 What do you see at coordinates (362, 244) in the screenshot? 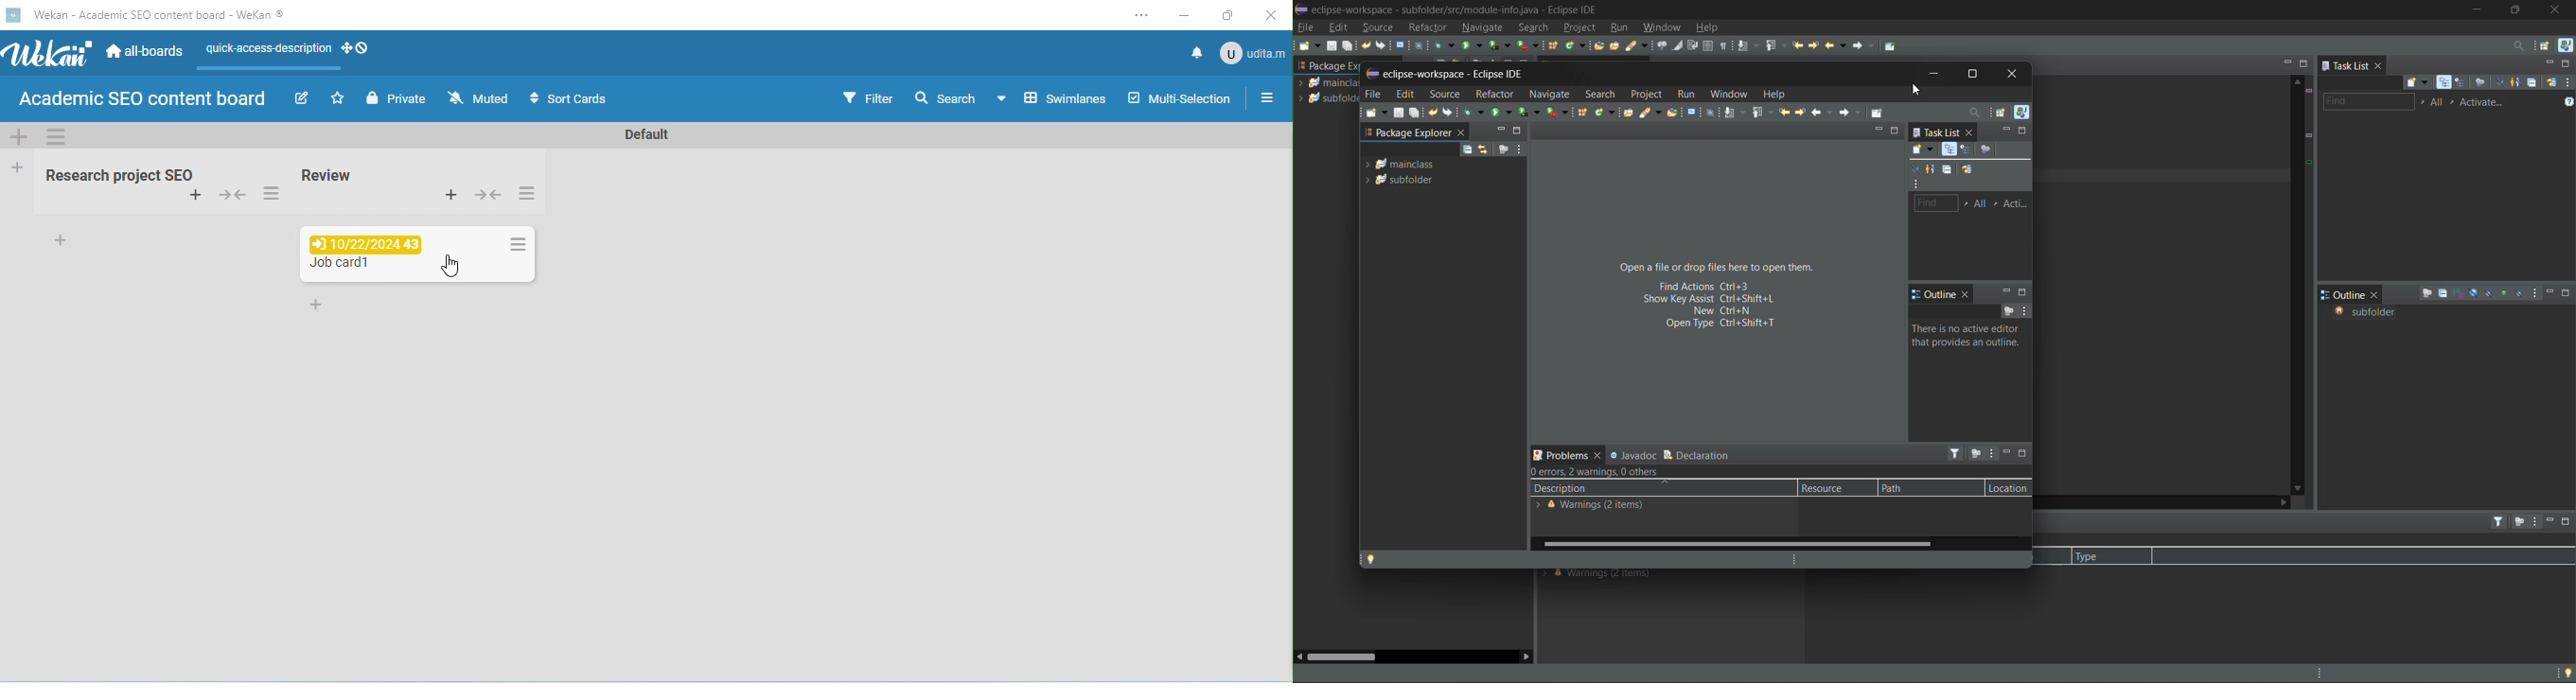
I see `due date: 10/22/2024 43` at bounding box center [362, 244].